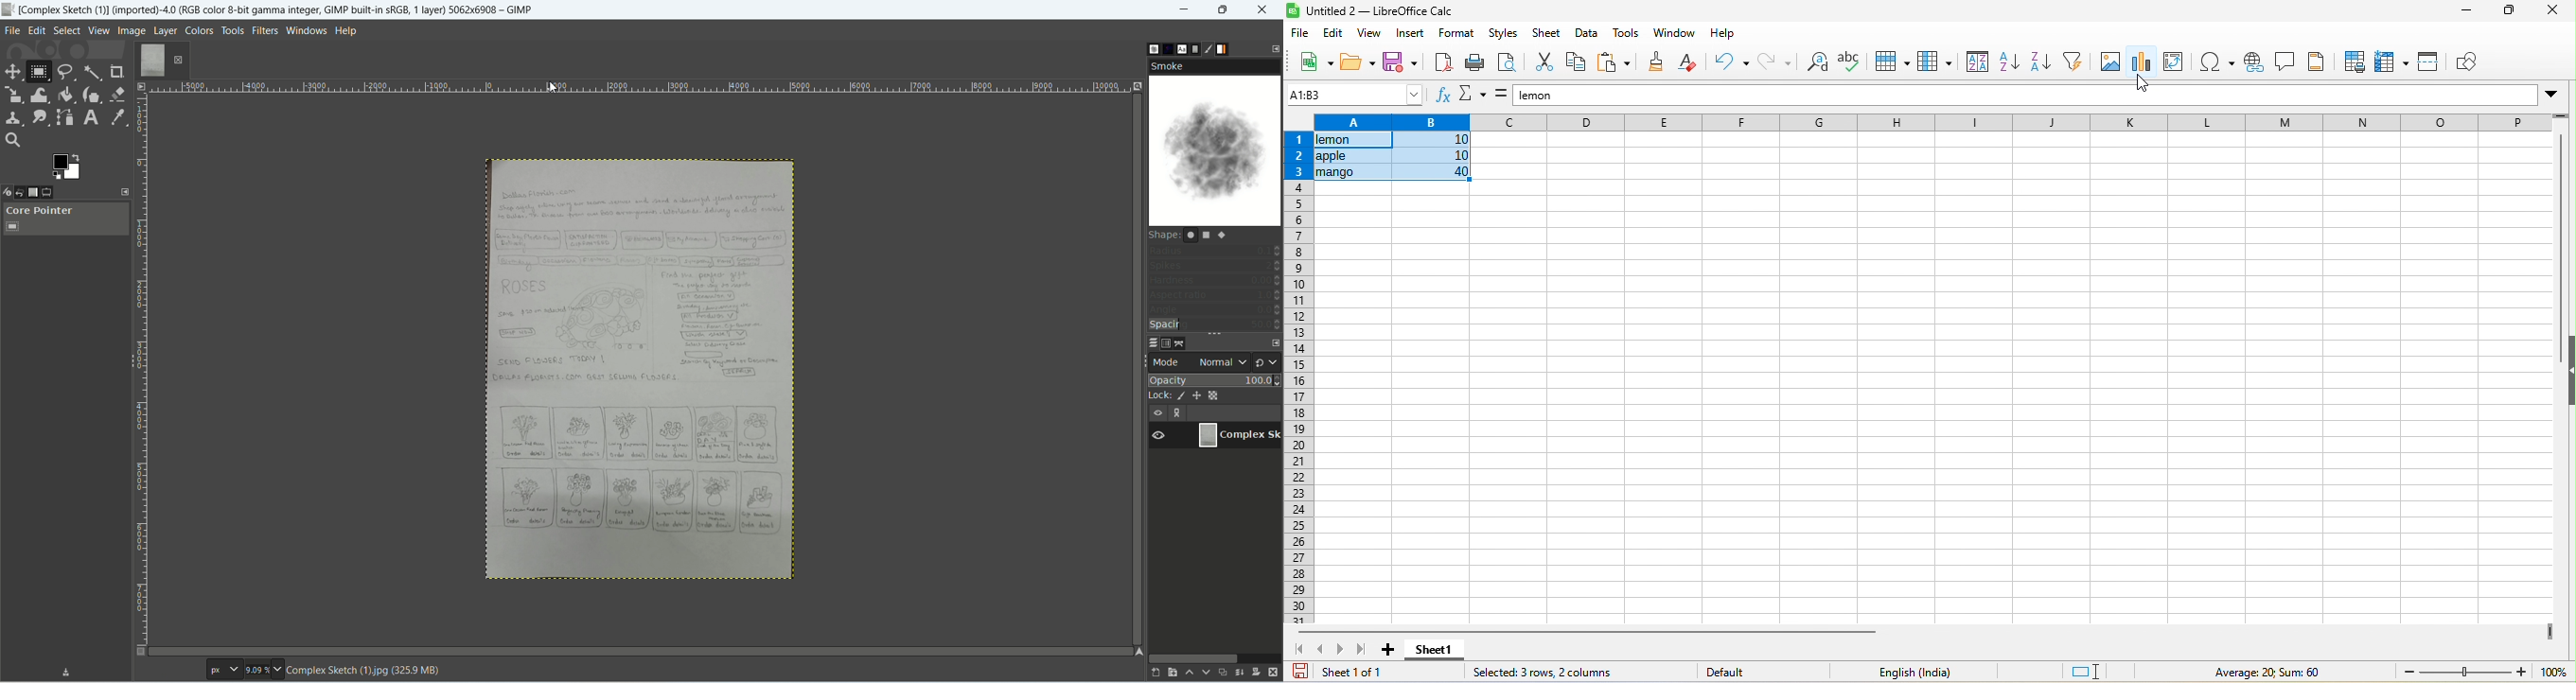 The height and width of the screenshot is (700, 2576). I want to click on spikes, so click(1215, 264).